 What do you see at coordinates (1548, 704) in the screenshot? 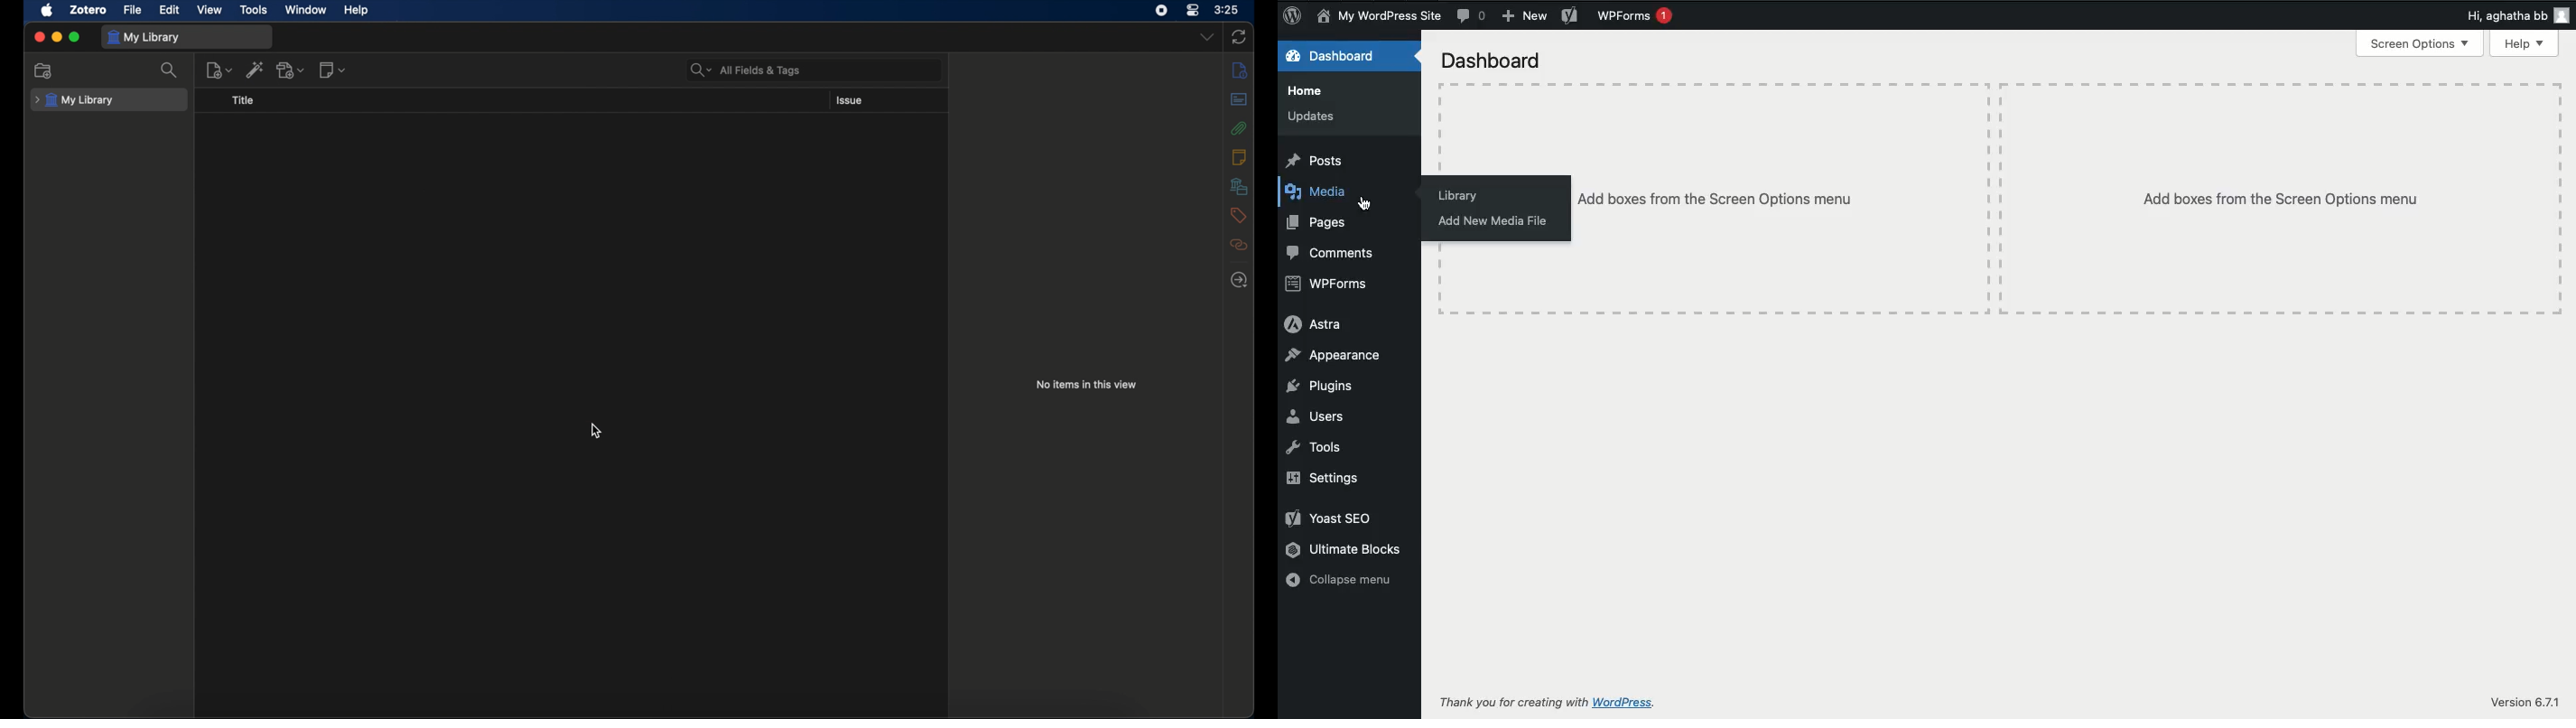
I see `Thank you for creating with WordPress` at bounding box center [1548, 704].